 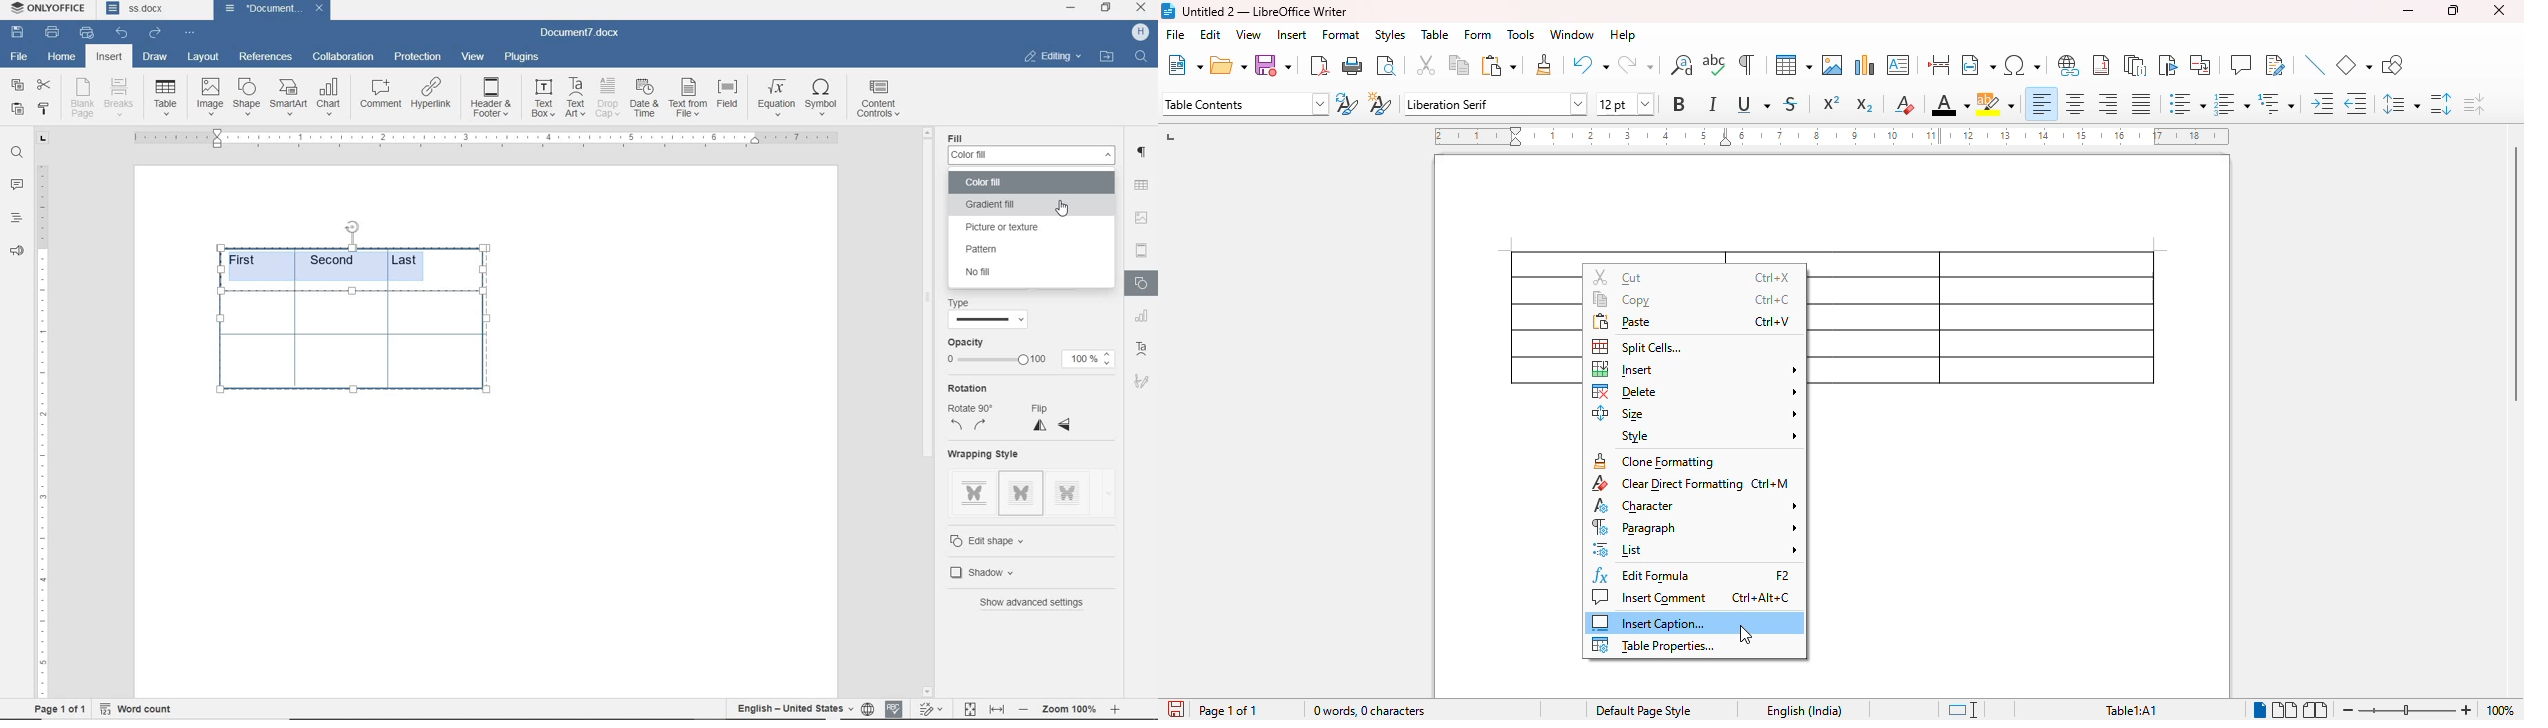 I want to click on new style from selection, so click(x=1381, y=103).